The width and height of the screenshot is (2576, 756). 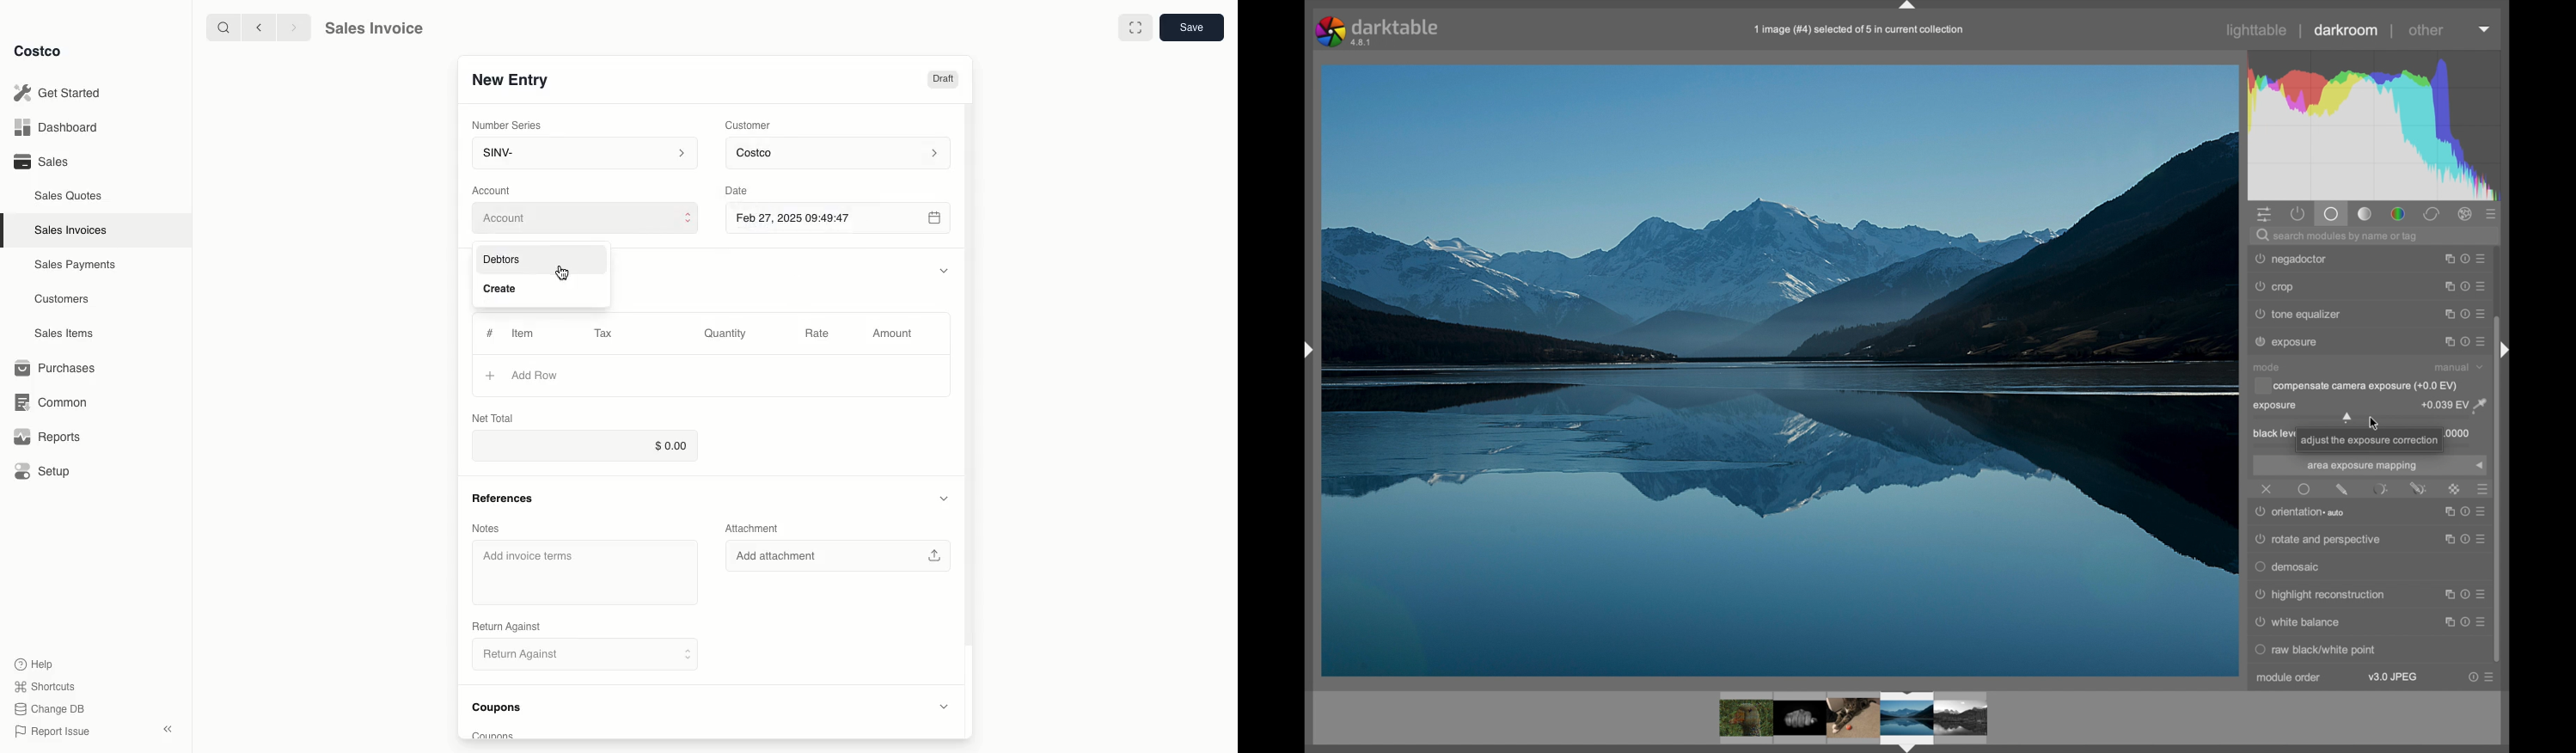 What do you see at coordinates (489, 334) in the screenshot?
I see `Hashtag` at bounding box center [489, 334].